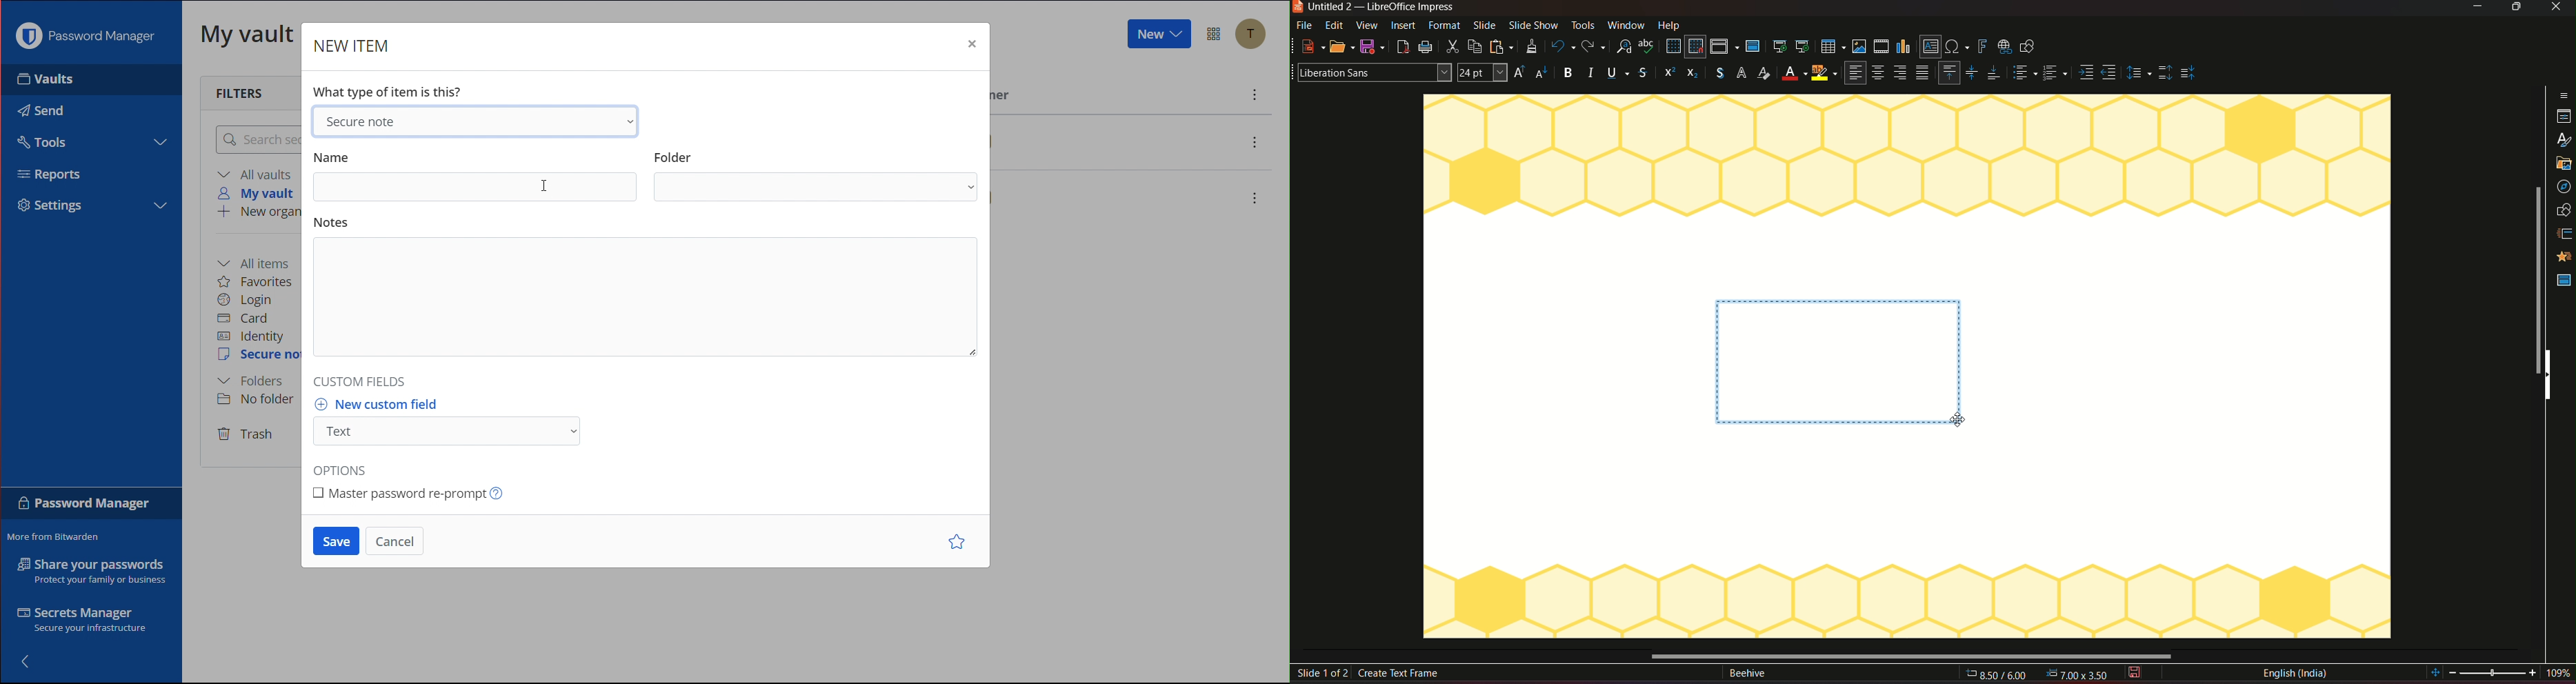 The width and height of the screenshot is (2576, 700). What do you see at coordinates (80, 619) in the screenshot?
I see `Secrets Manager` at bounding box center [80, 619].